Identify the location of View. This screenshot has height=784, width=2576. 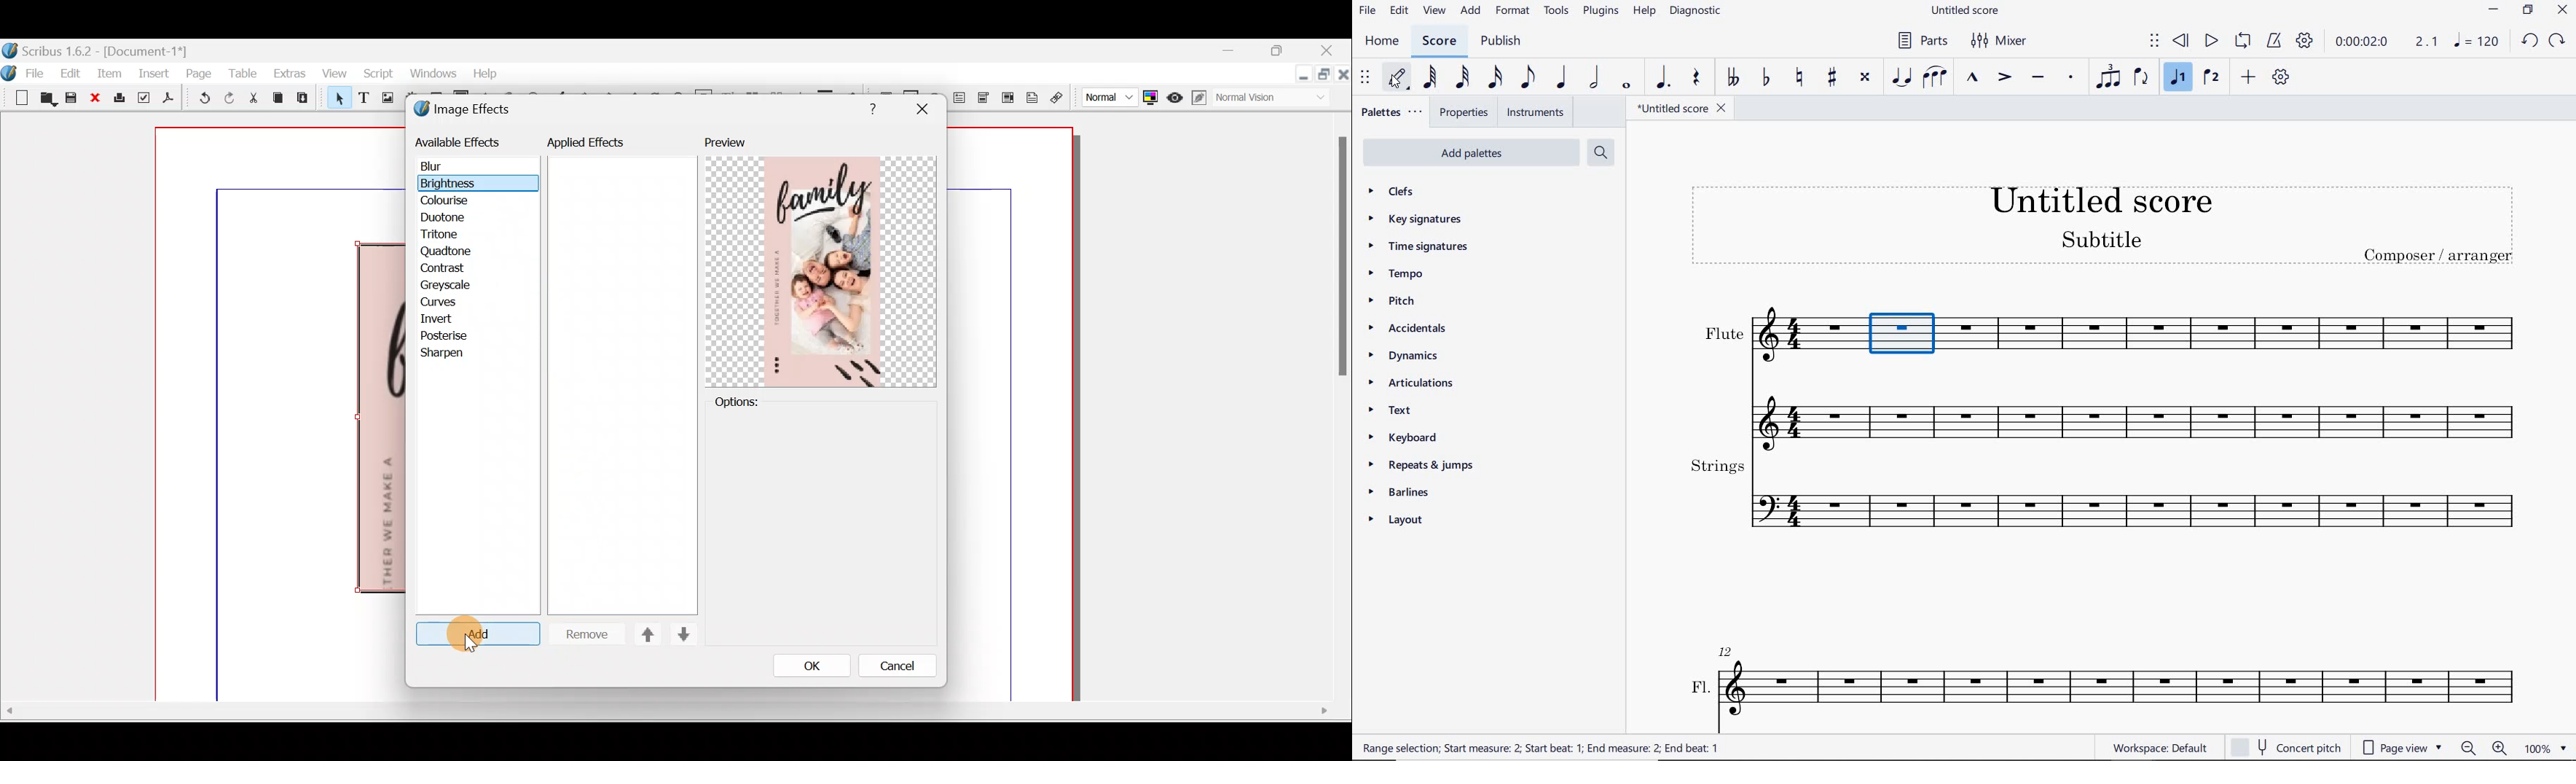
(332, 75).